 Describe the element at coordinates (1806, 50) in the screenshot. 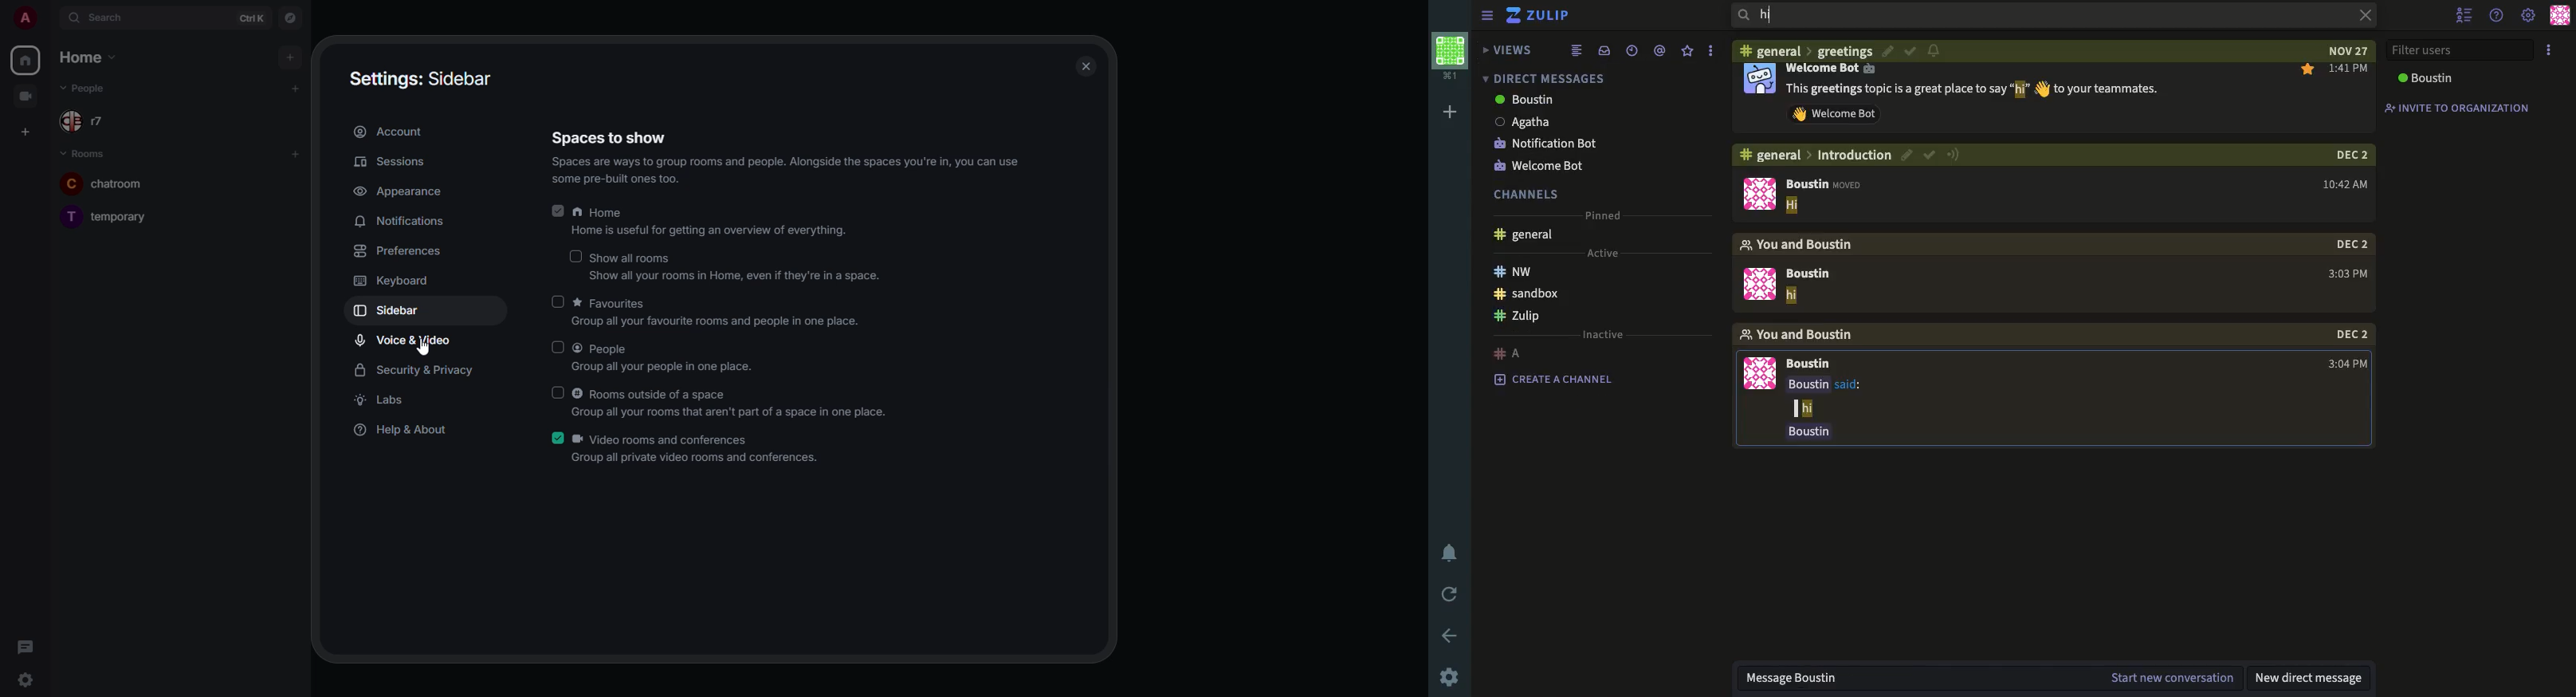

I see `general > greetings` at that location.